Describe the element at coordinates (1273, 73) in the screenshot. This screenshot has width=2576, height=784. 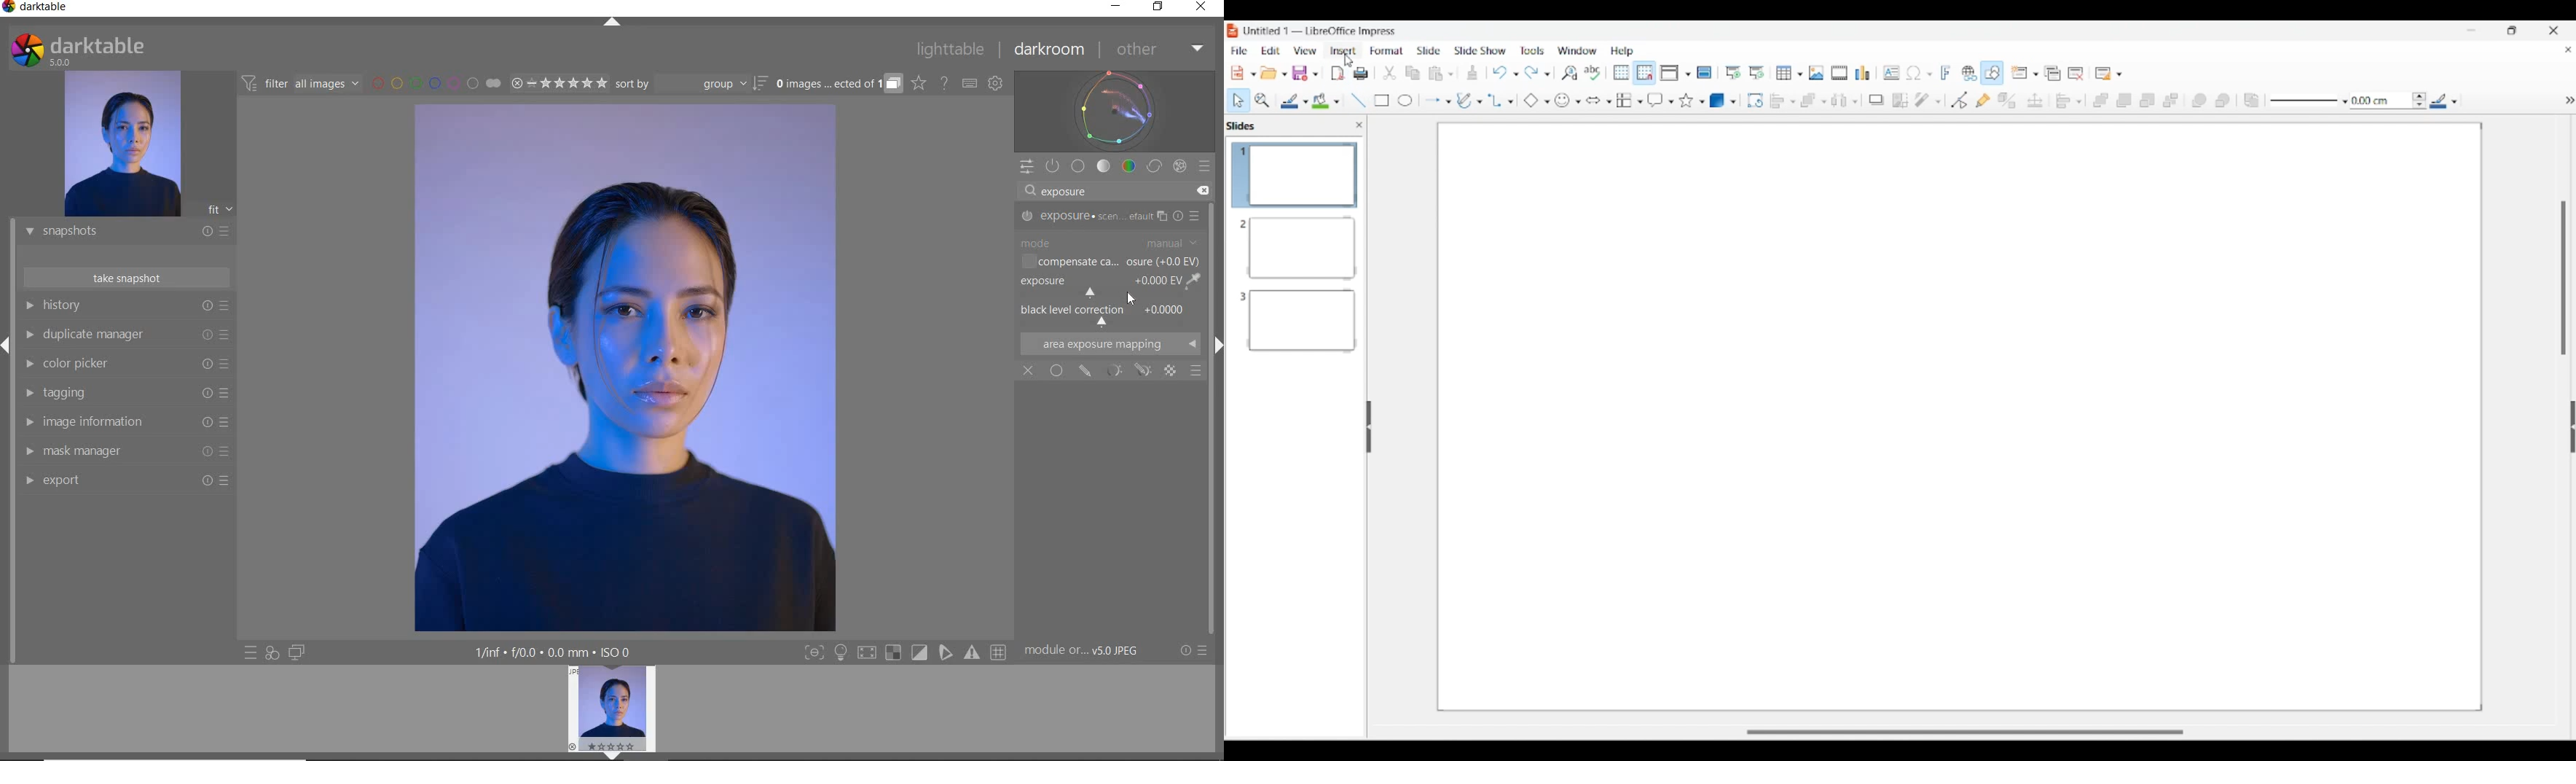
I see `Open document options` at that location.